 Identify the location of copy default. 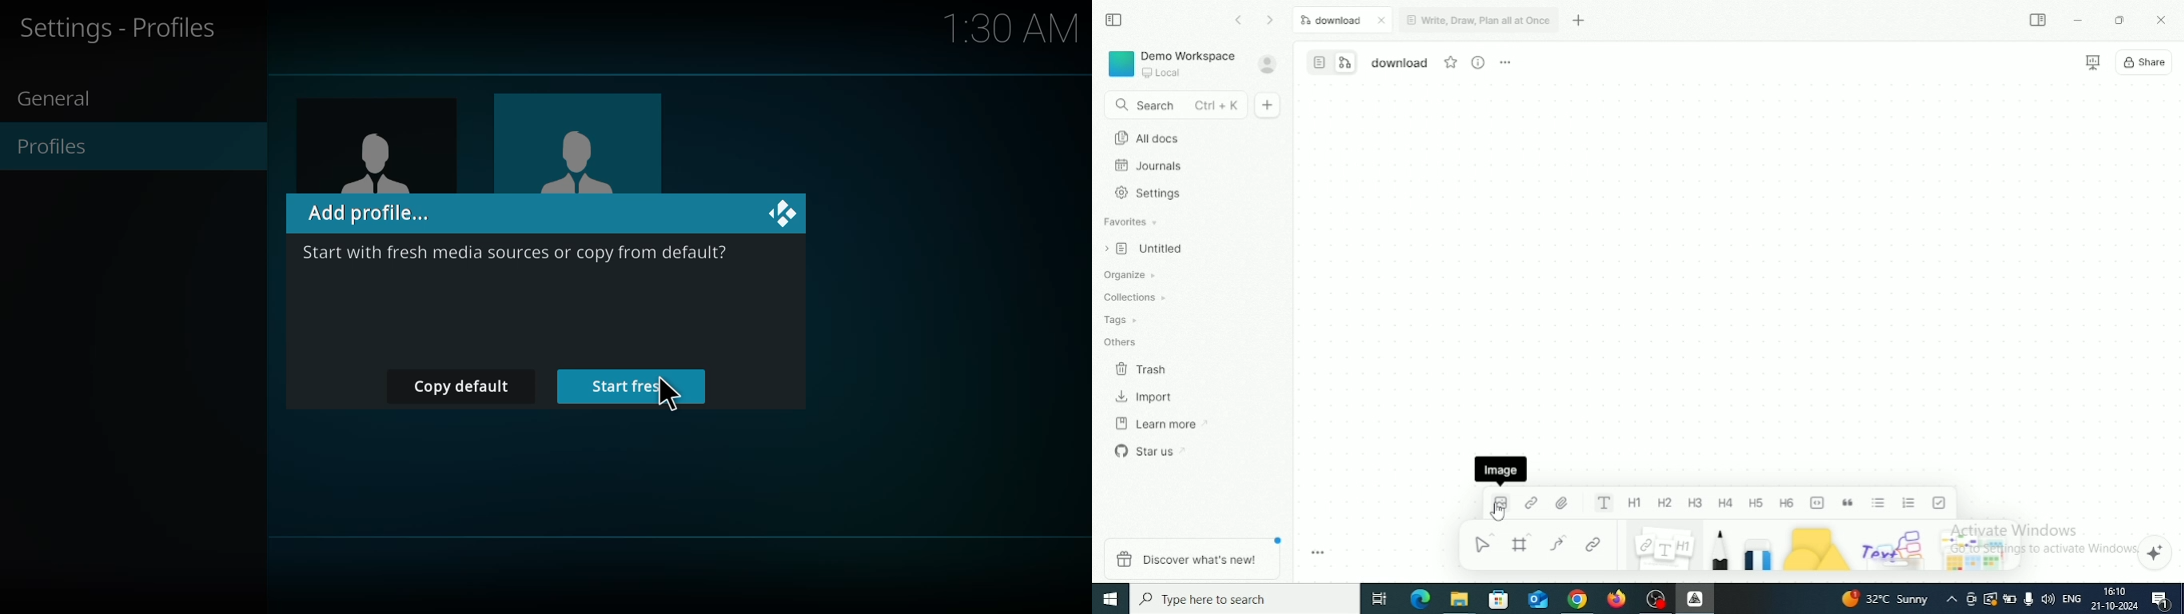
(468, 387).